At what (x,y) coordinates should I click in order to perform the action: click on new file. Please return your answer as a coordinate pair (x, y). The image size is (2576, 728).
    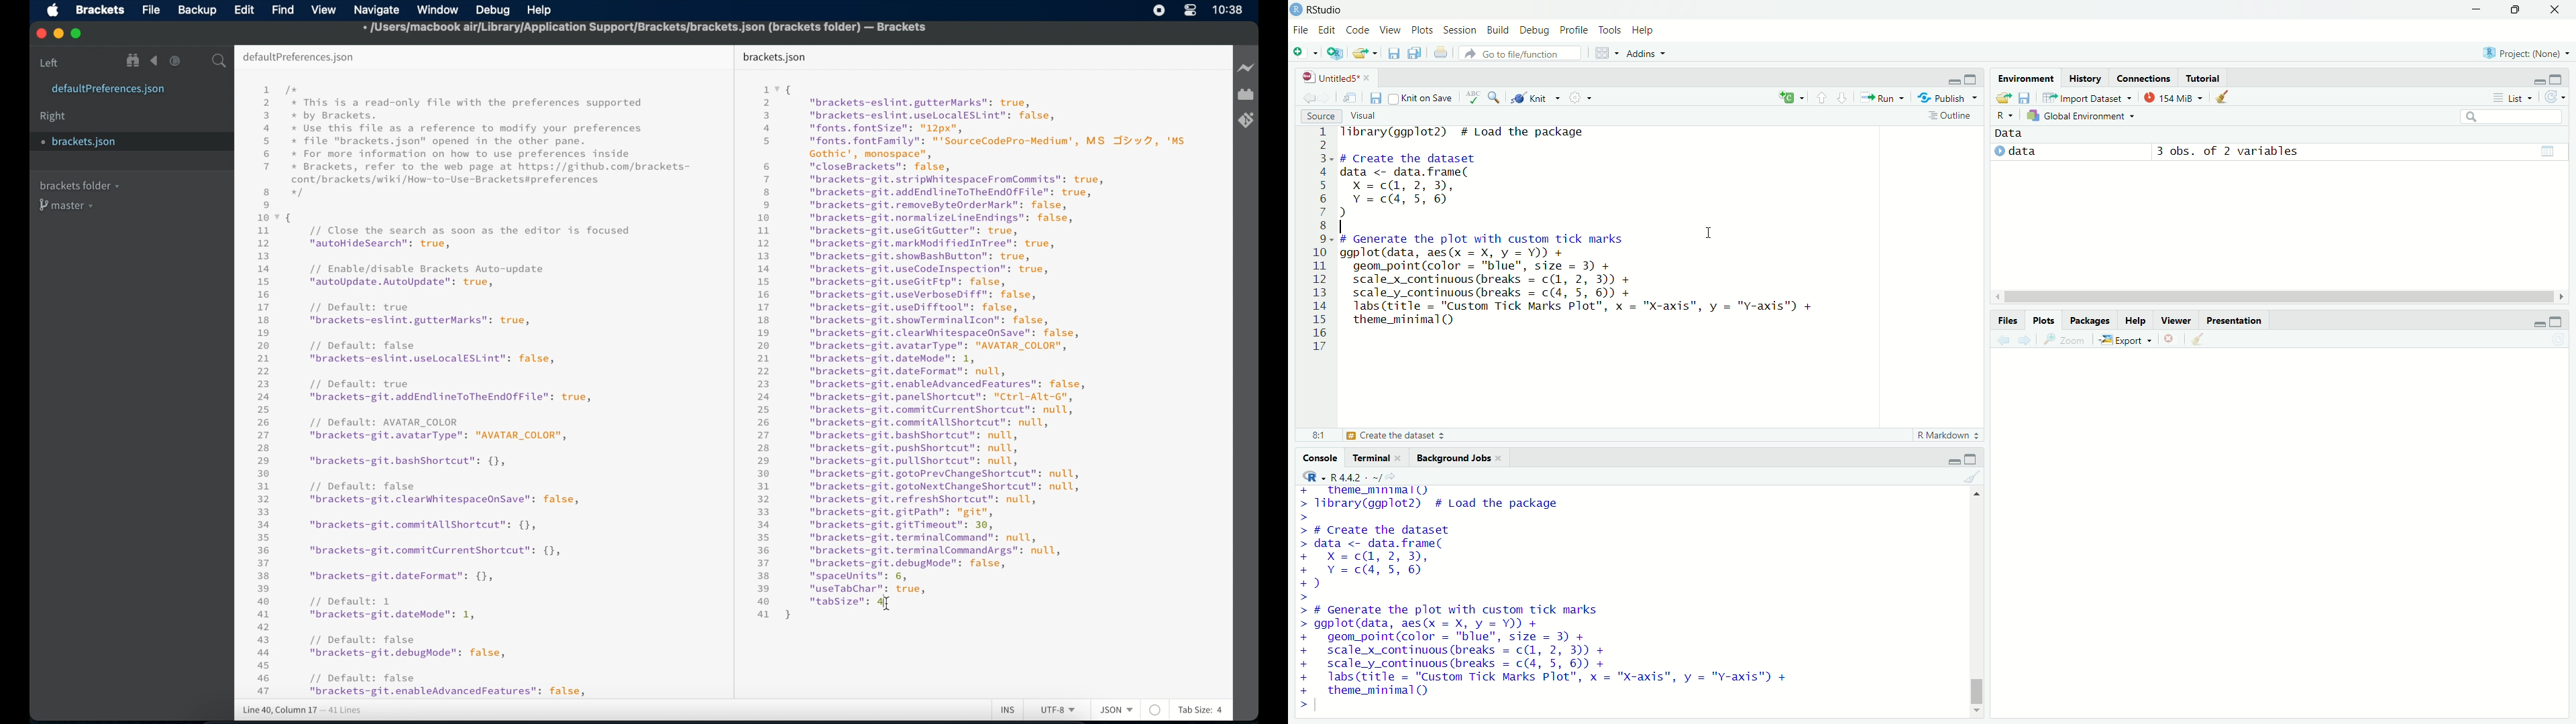
    Looking at the image, I should click on (1305, 53).